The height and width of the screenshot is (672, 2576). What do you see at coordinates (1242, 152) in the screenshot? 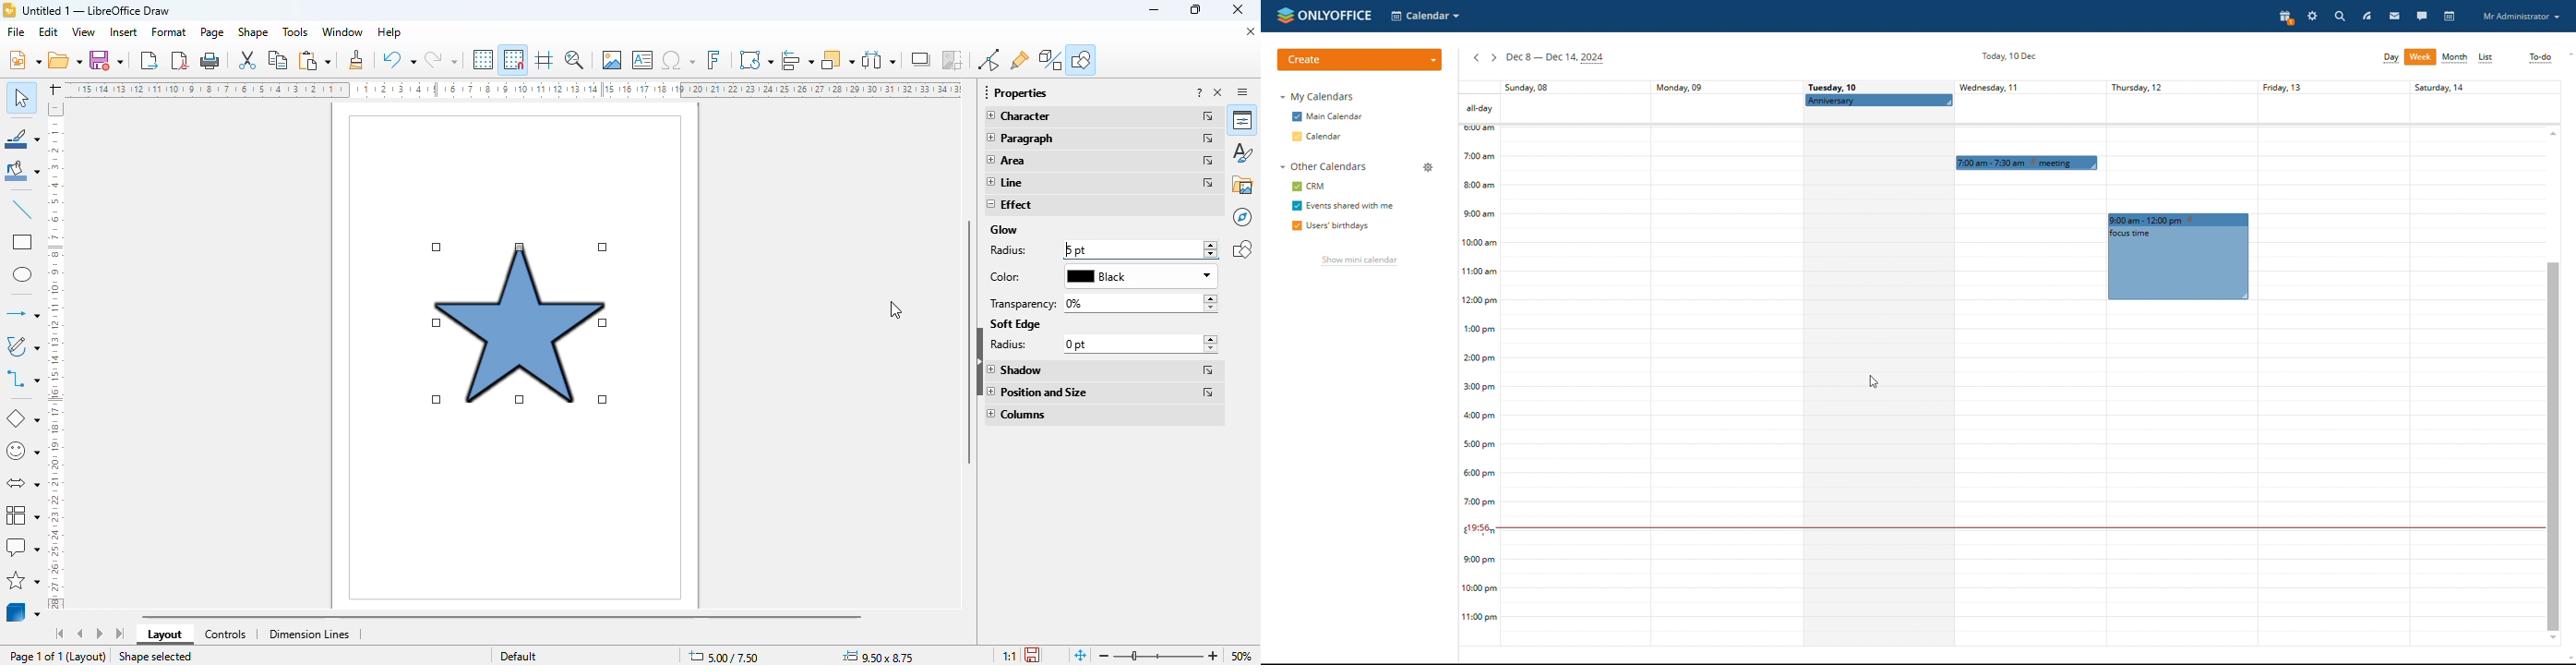
I see `styles` at bounding box center [1242, 152].